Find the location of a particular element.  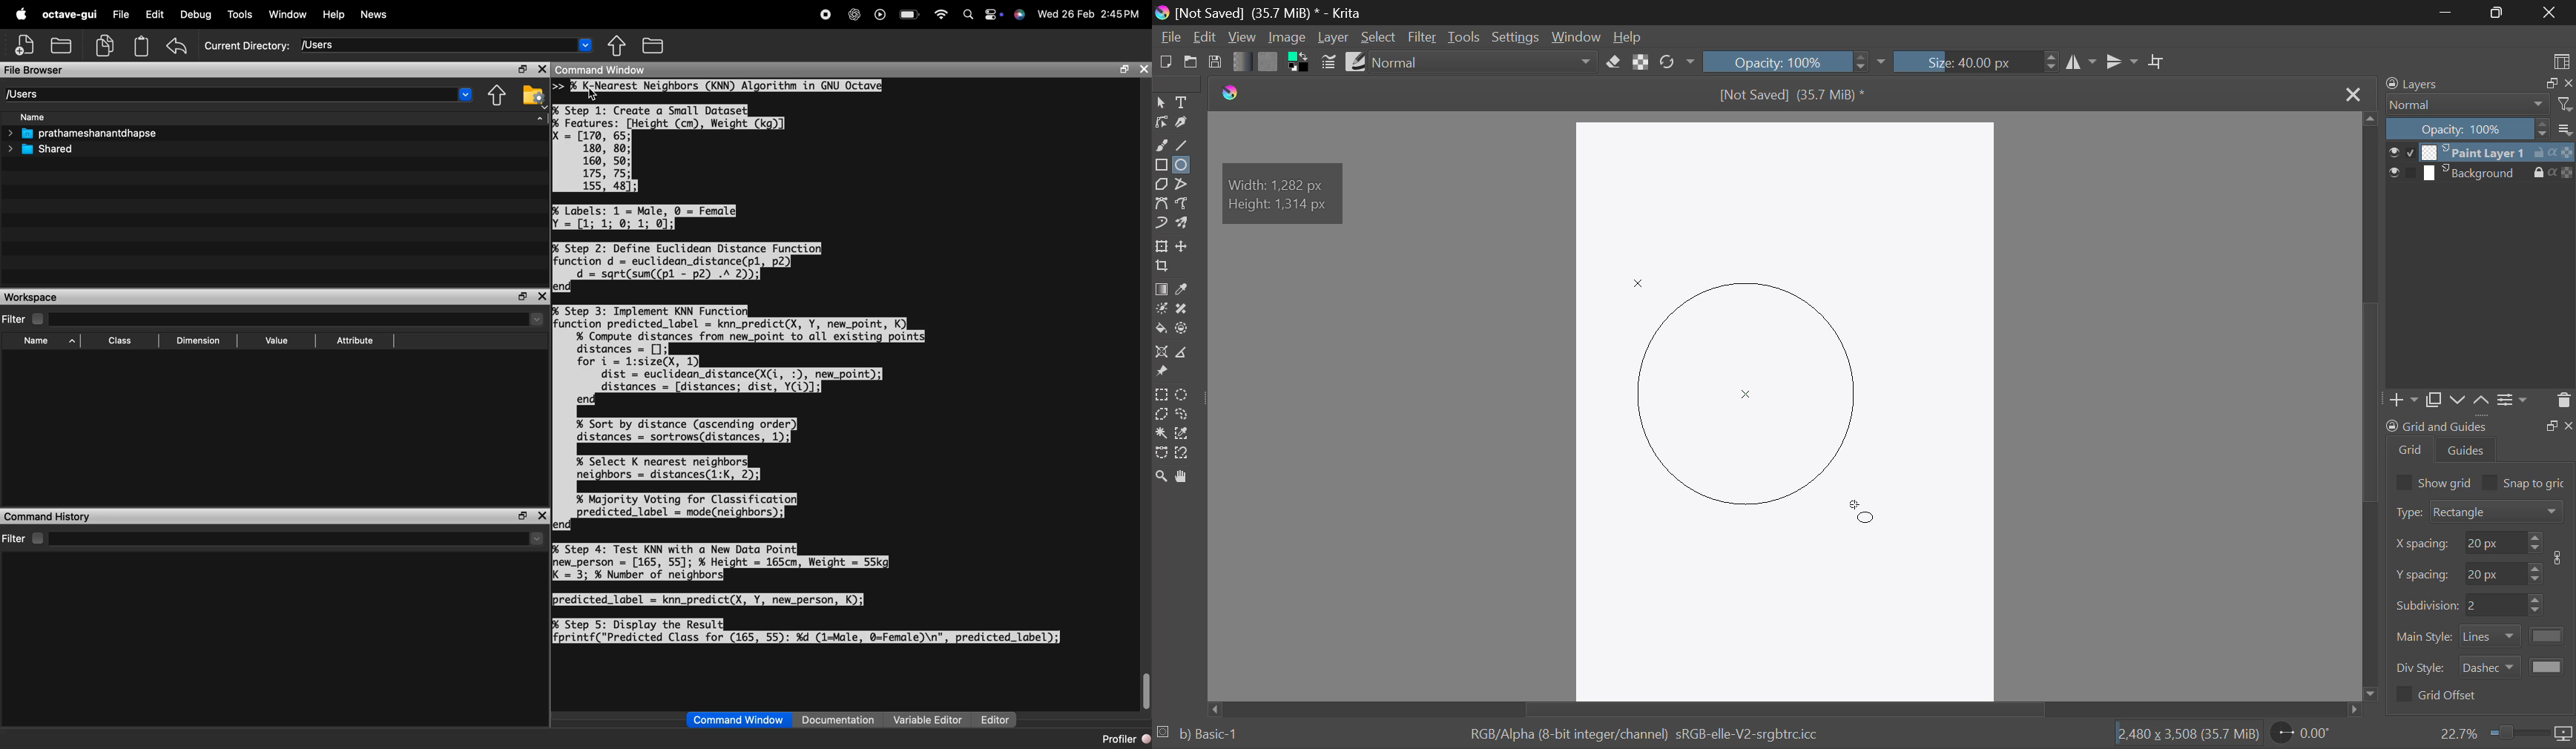

Fill is located at coordinates (1161, 329).